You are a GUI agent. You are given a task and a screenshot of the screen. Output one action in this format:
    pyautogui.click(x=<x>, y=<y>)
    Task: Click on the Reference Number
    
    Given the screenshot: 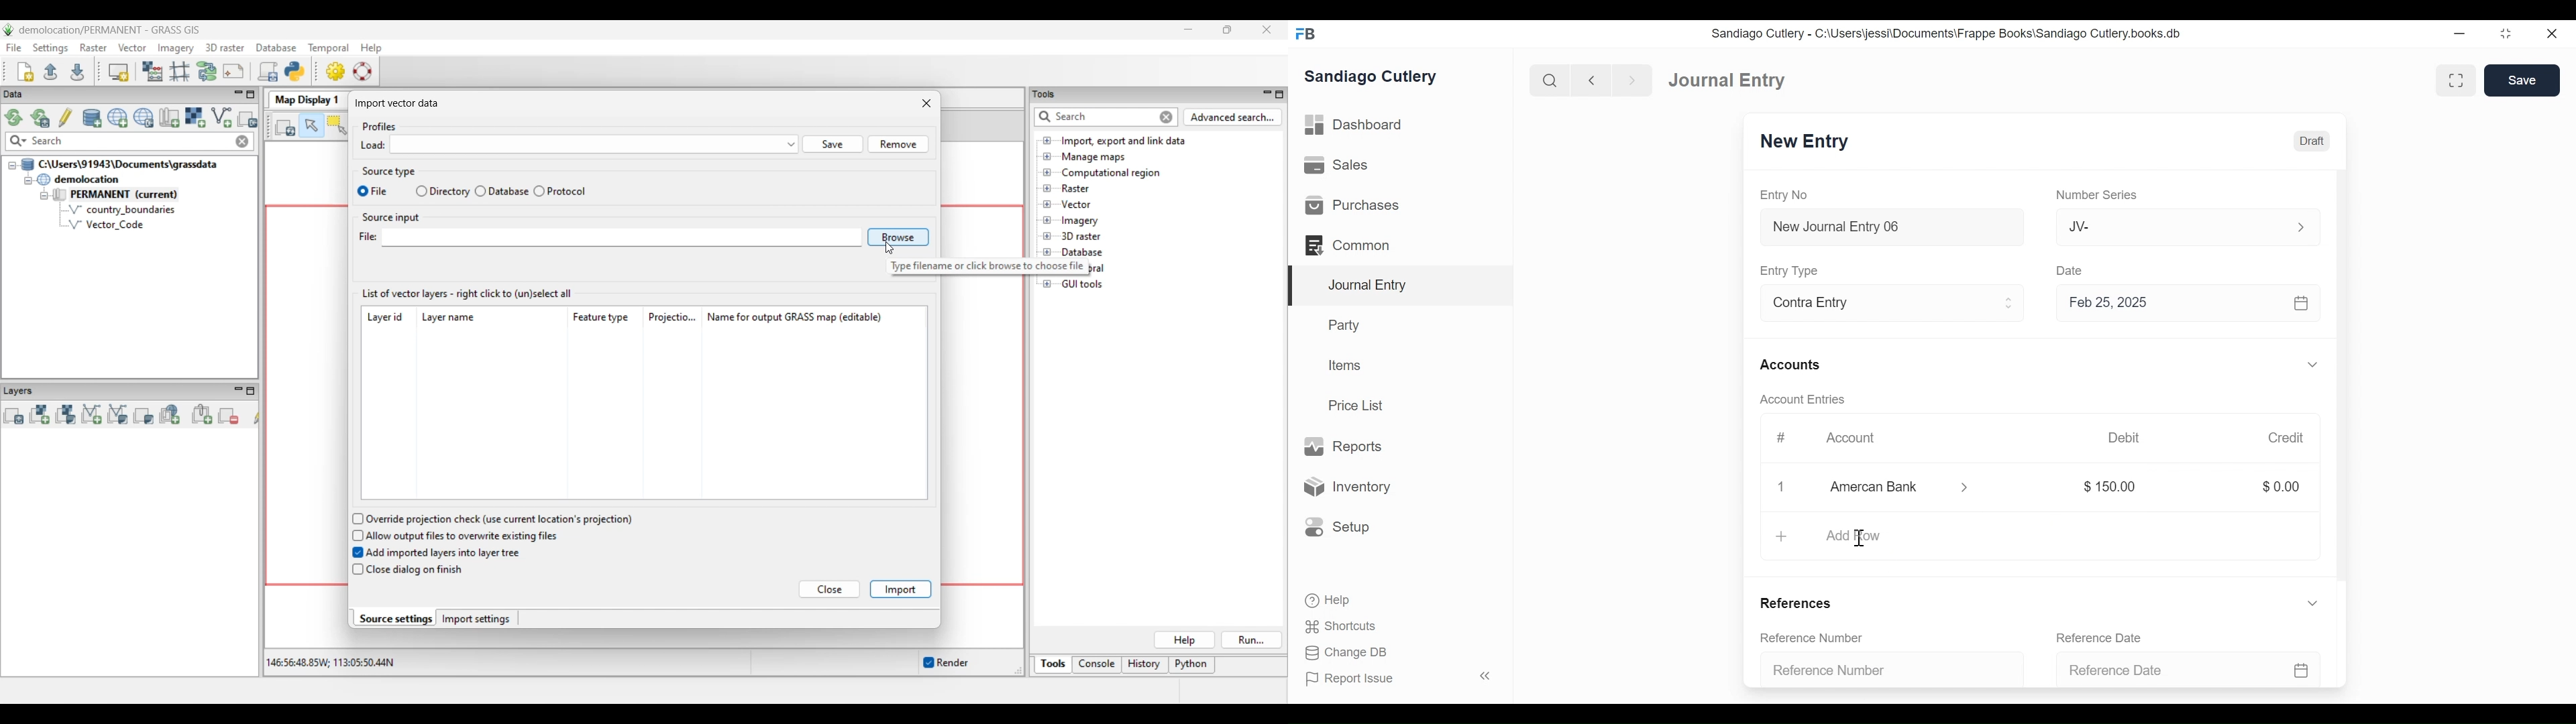 What is the action you would take?
    pyautogui.click(x=1819, y=639)
    